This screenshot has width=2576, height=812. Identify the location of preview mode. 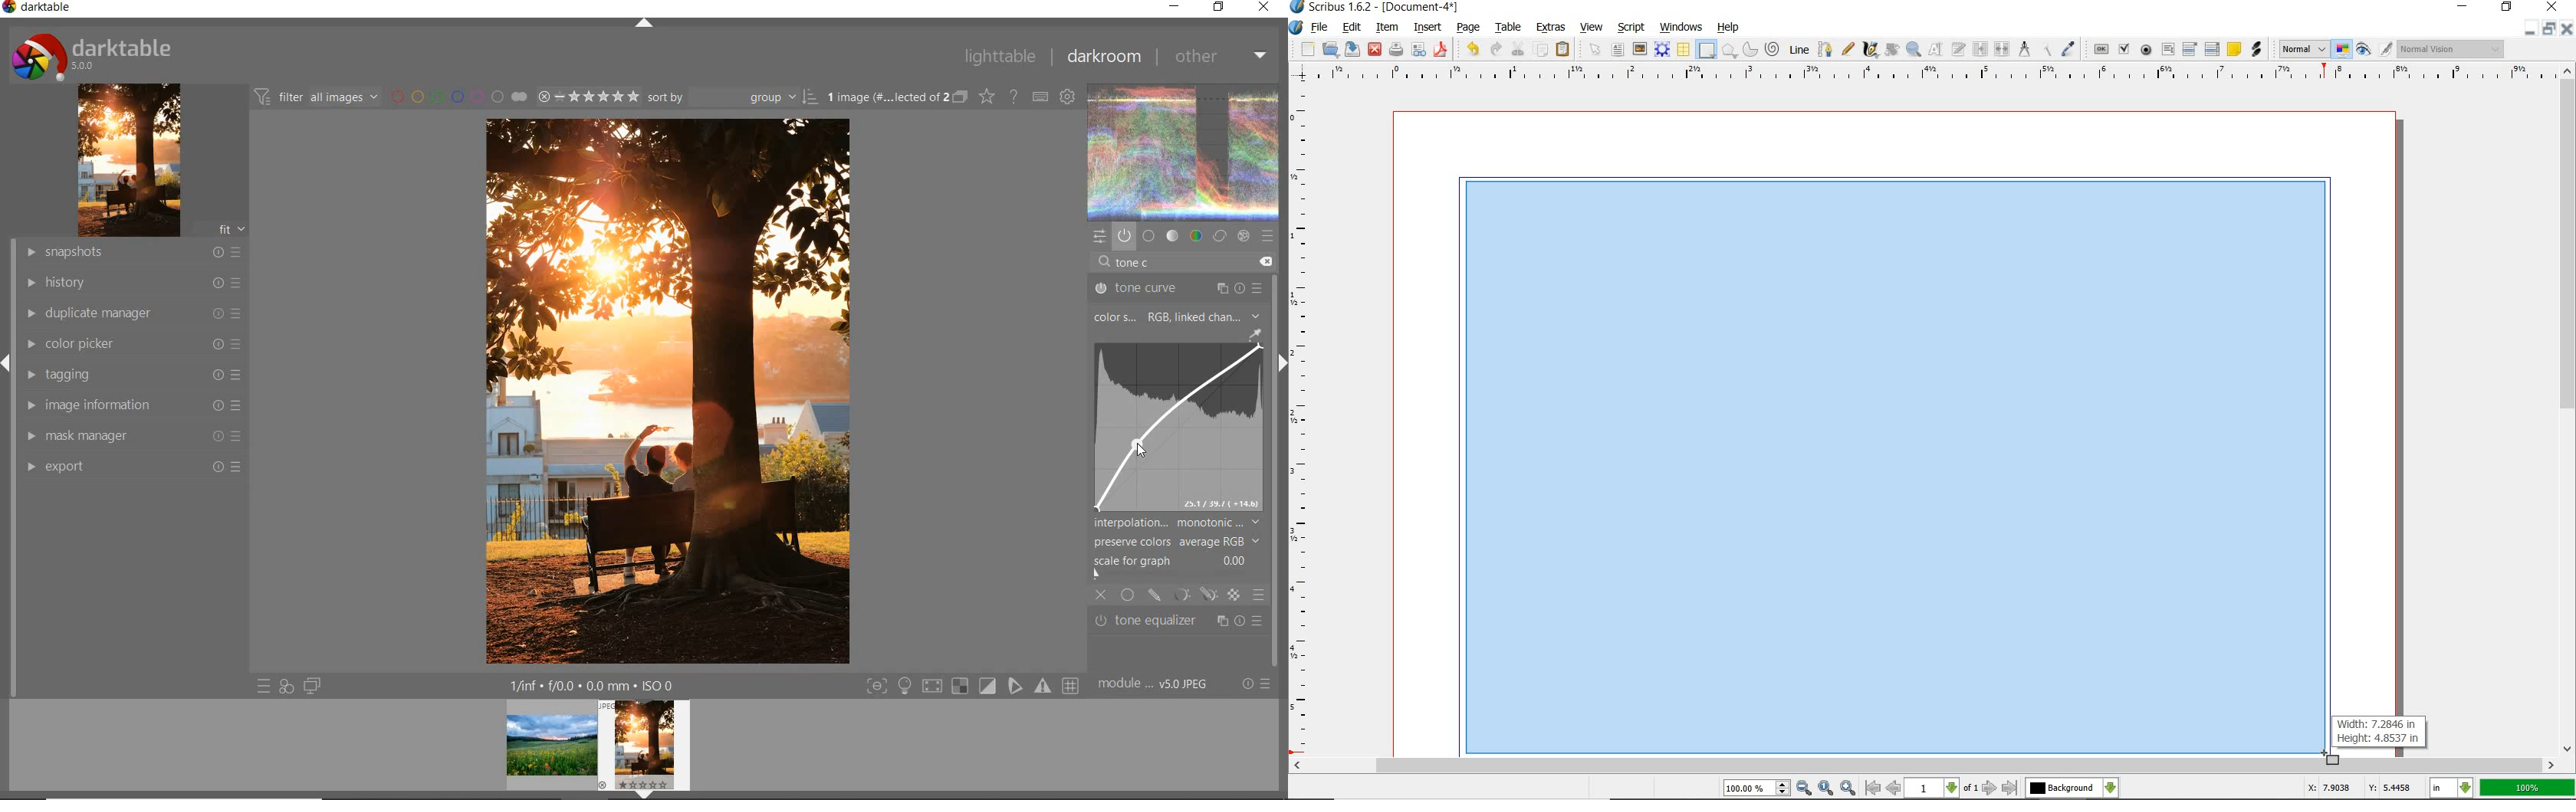
(2374, 51).